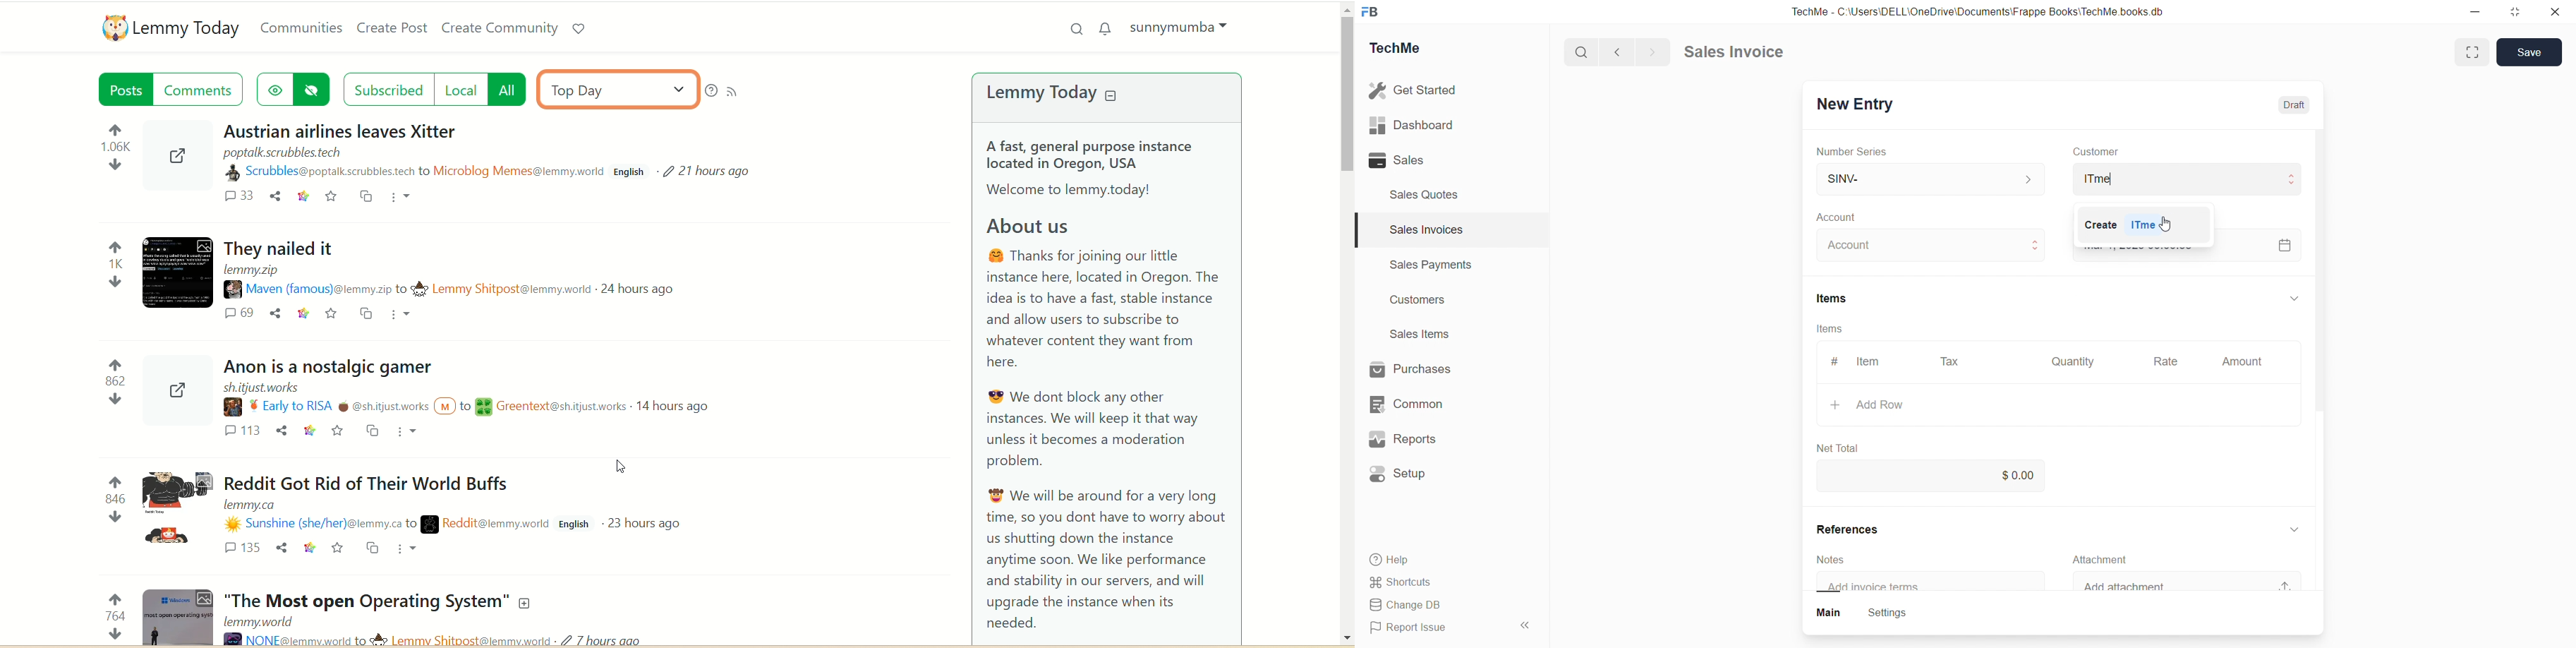  I want to click on + Add Row, so click(1885, 405).